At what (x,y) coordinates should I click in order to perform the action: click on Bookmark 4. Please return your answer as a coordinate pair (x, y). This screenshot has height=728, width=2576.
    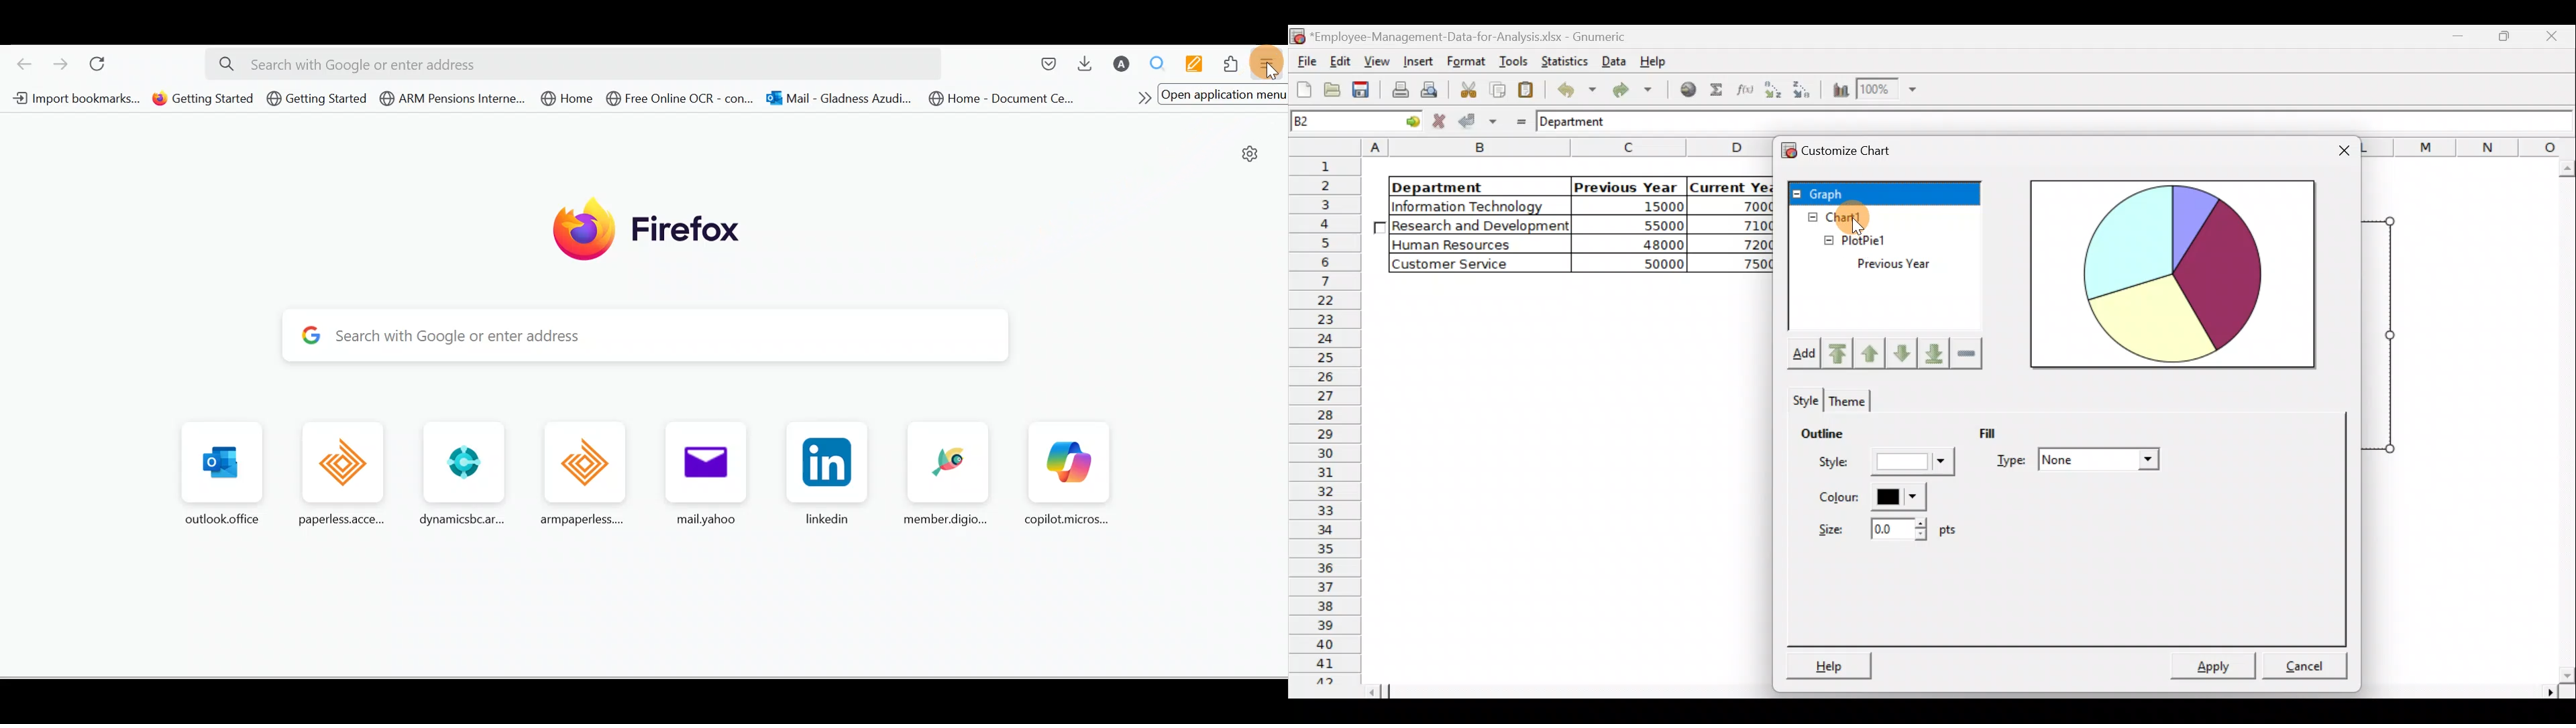
    Looking at the image, I should click on (453, 102).